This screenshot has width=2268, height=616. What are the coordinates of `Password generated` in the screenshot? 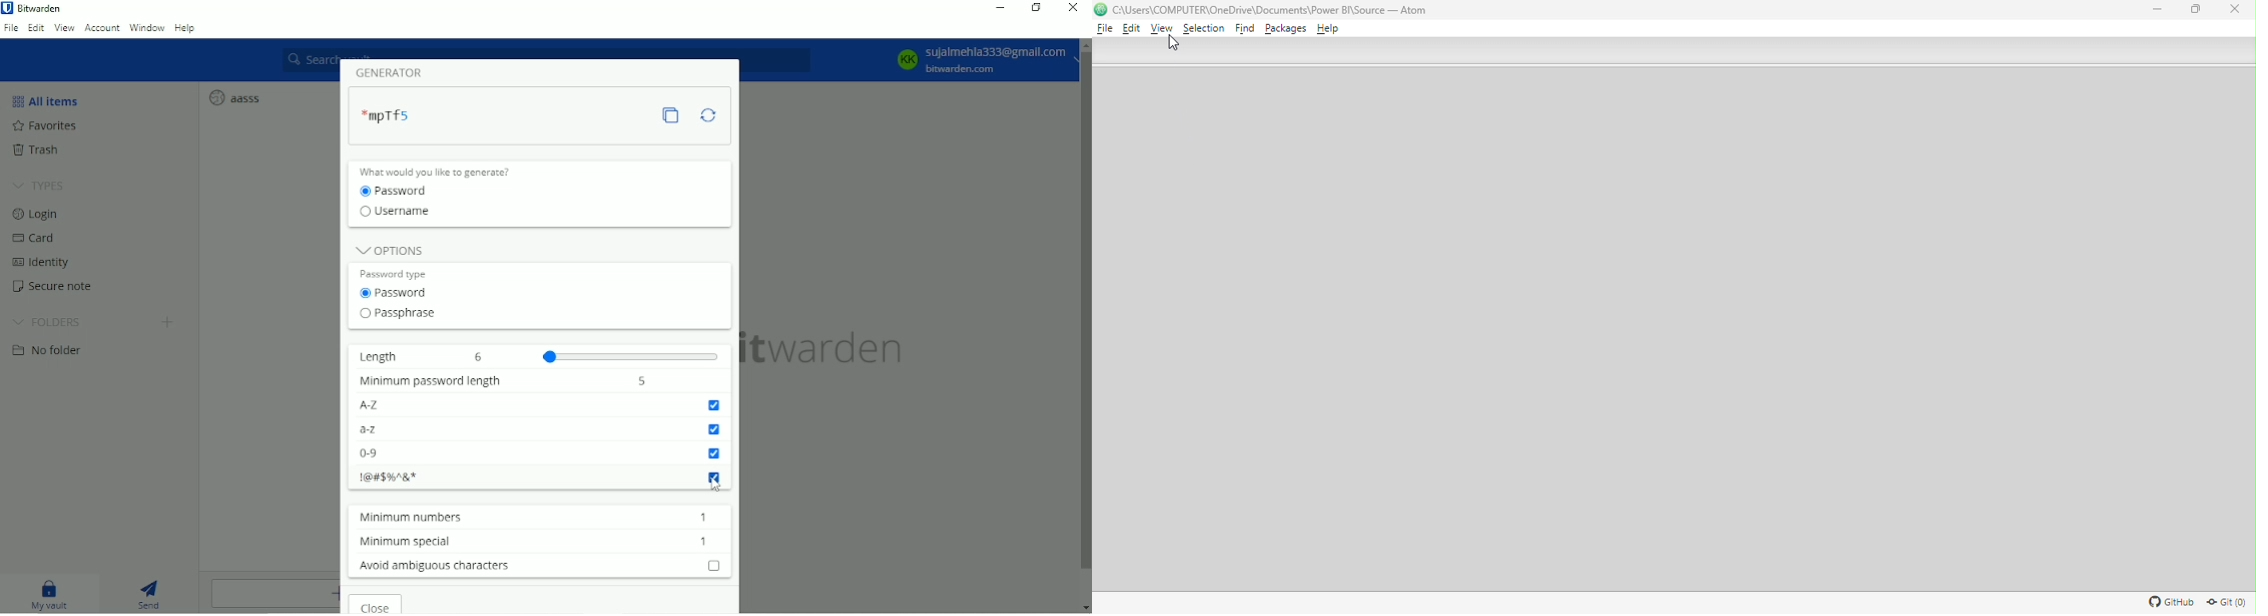 It's located at (394, 113).